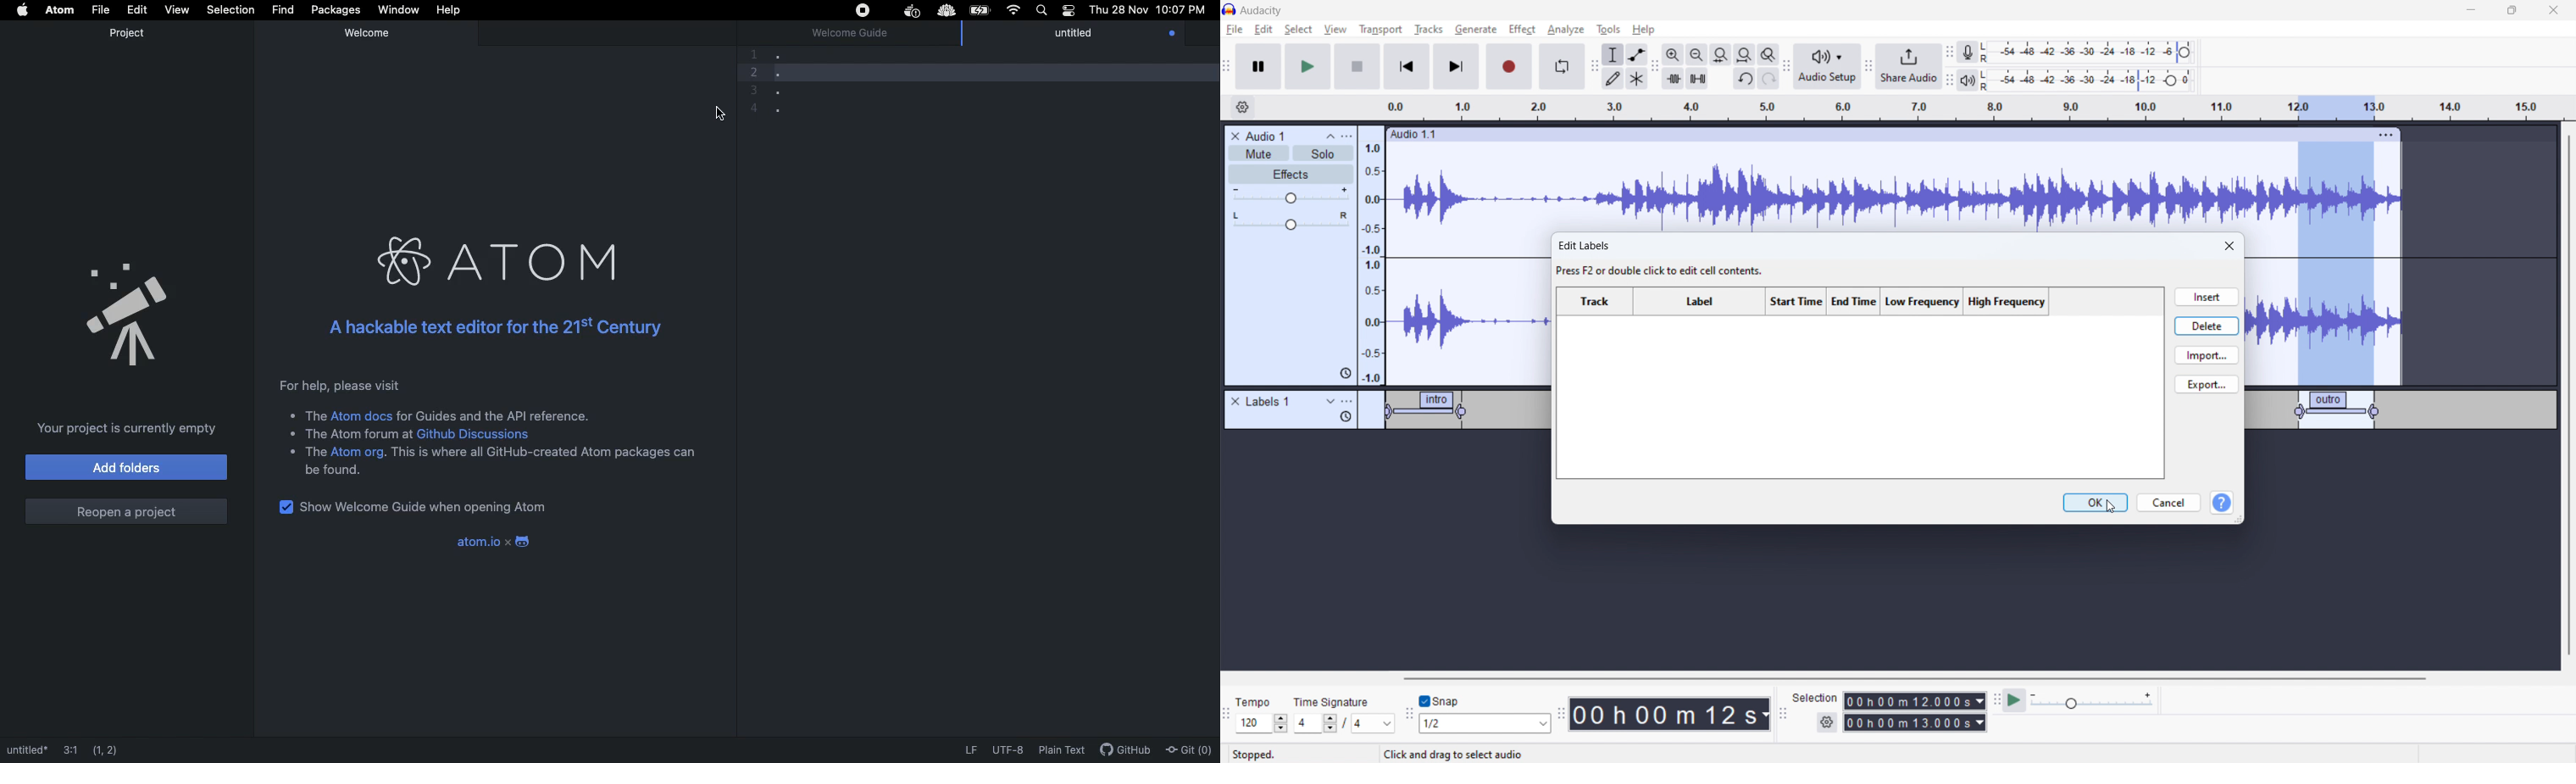 This screenshot has width=2576, height=784. Describe the element at coordinates (1346, 418) in the screenshot. I see `history` at that location.